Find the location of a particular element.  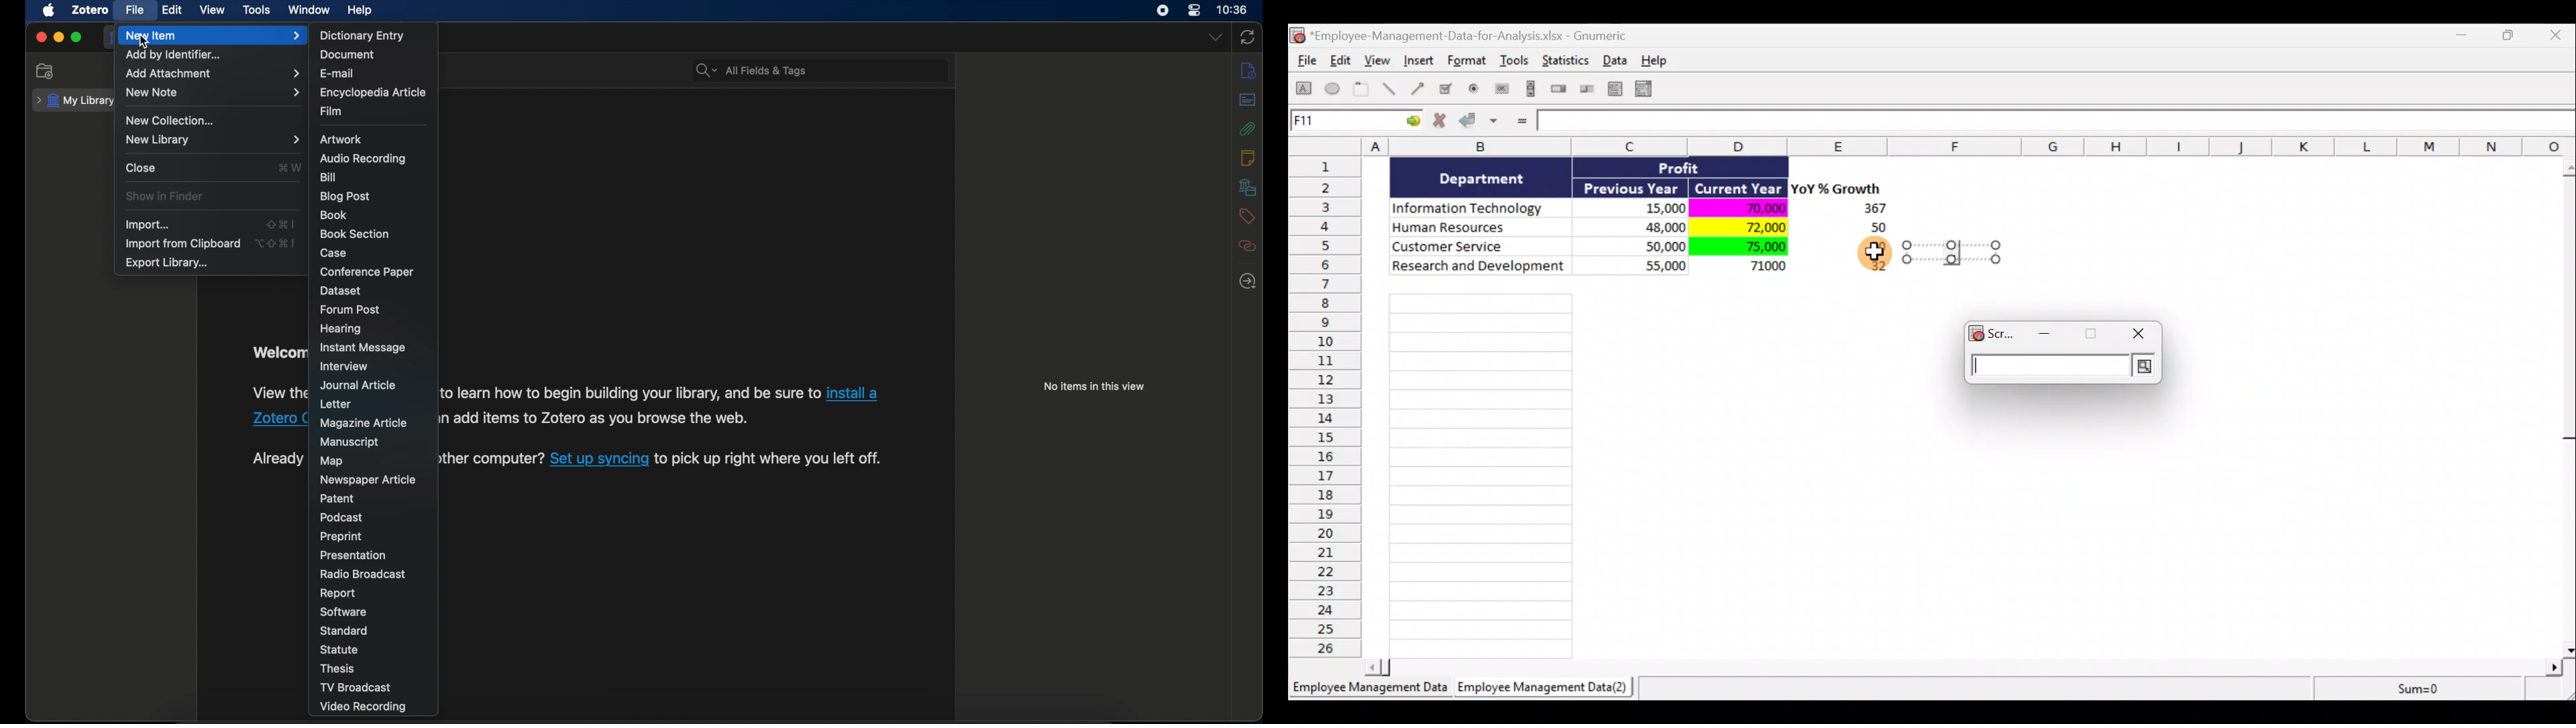

Scroll bar is located at coordinates (1968, 665).